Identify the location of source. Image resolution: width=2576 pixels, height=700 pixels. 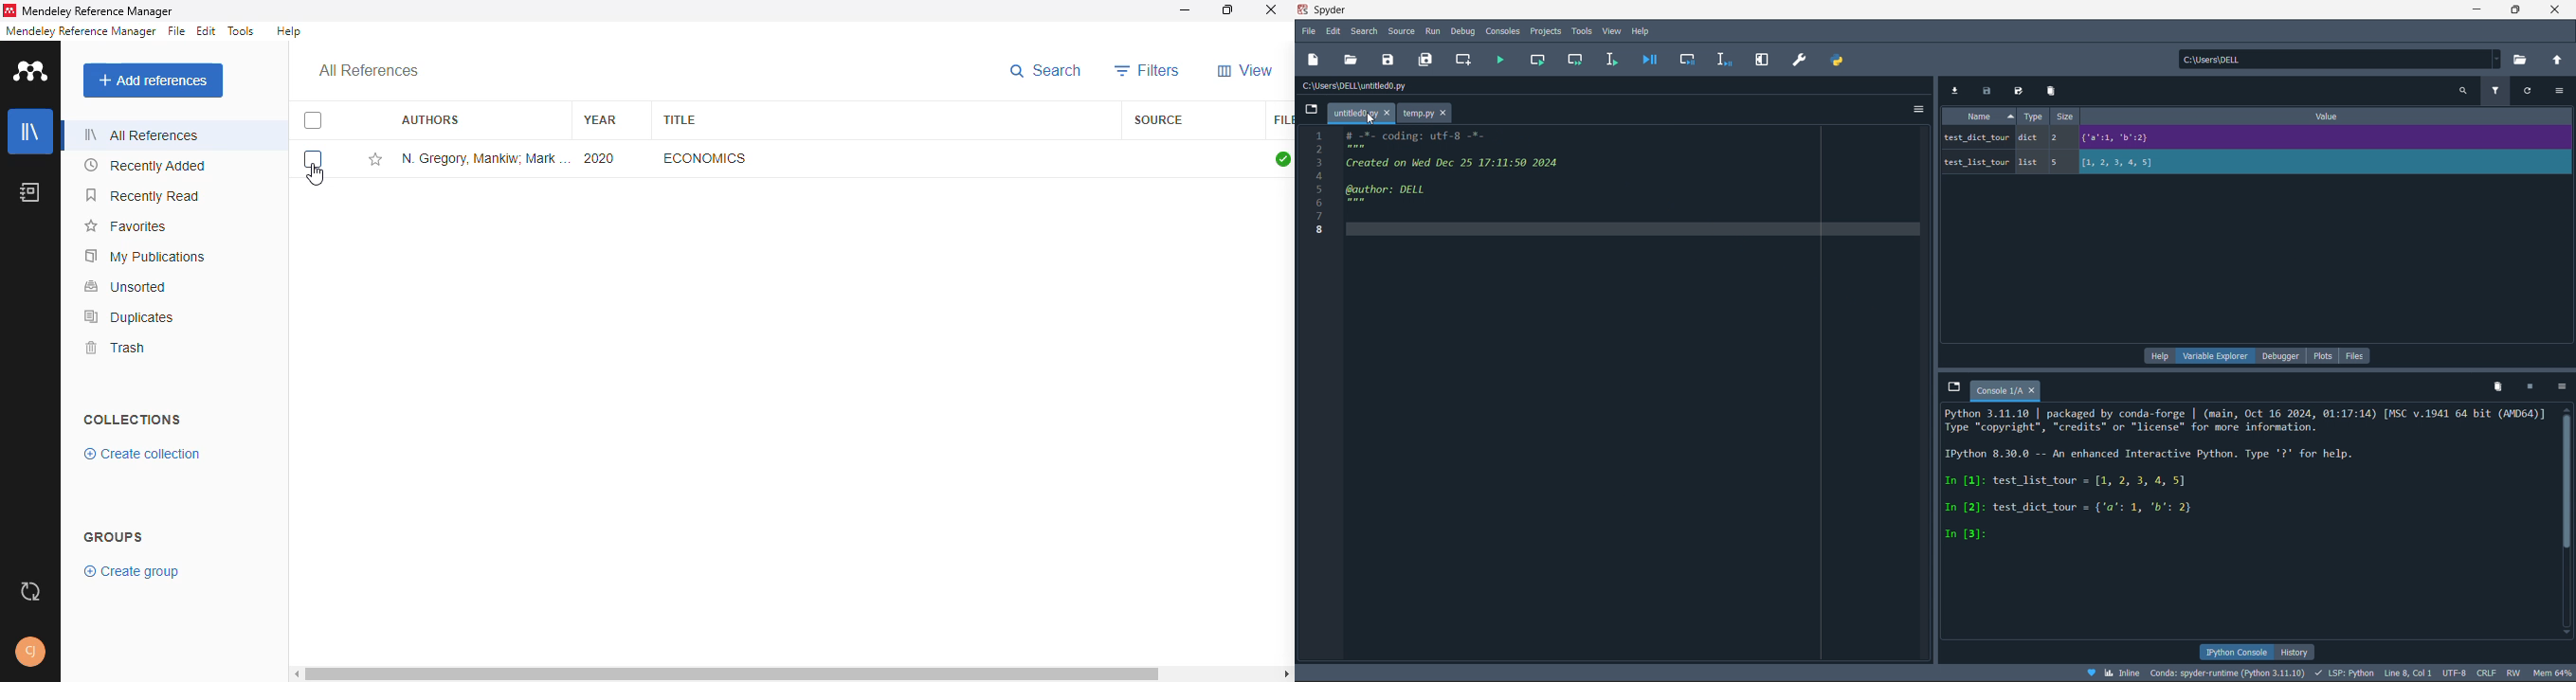
(1159, 120).